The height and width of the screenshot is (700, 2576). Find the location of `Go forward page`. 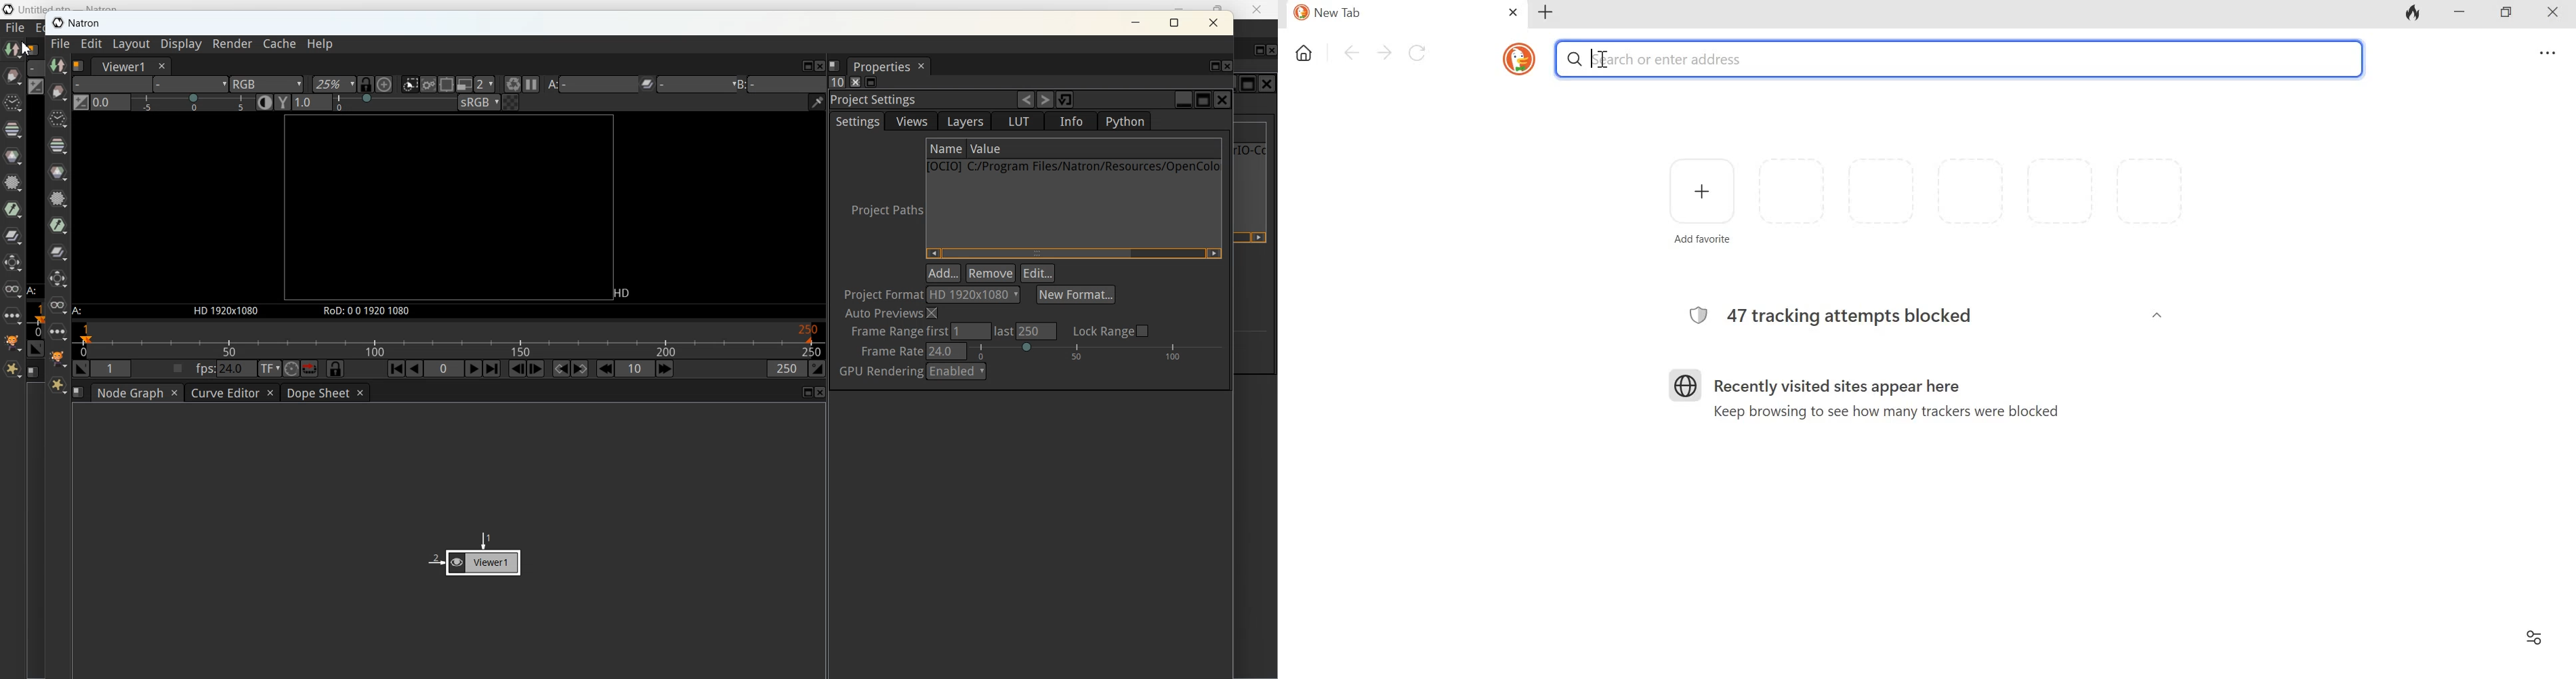

Go forward page is located at coordinates (1384, 52).